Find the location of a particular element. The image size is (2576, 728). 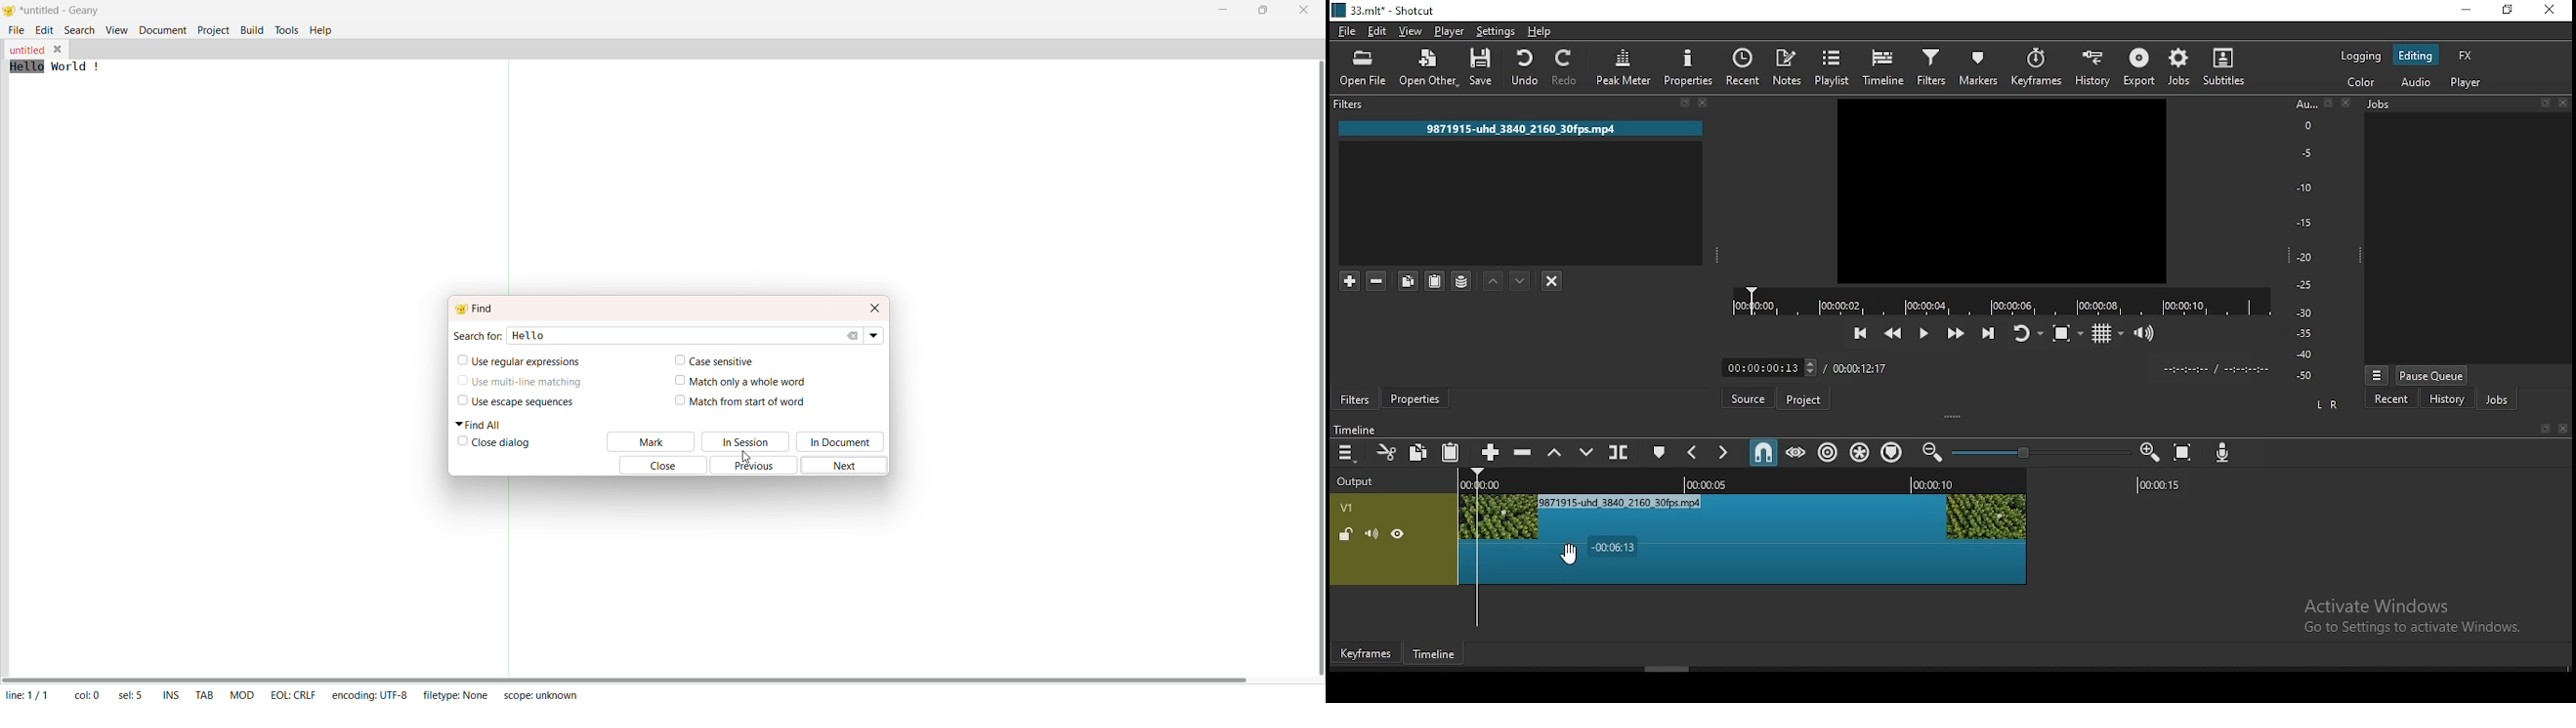

menu is located at coordinates (1347, 452).